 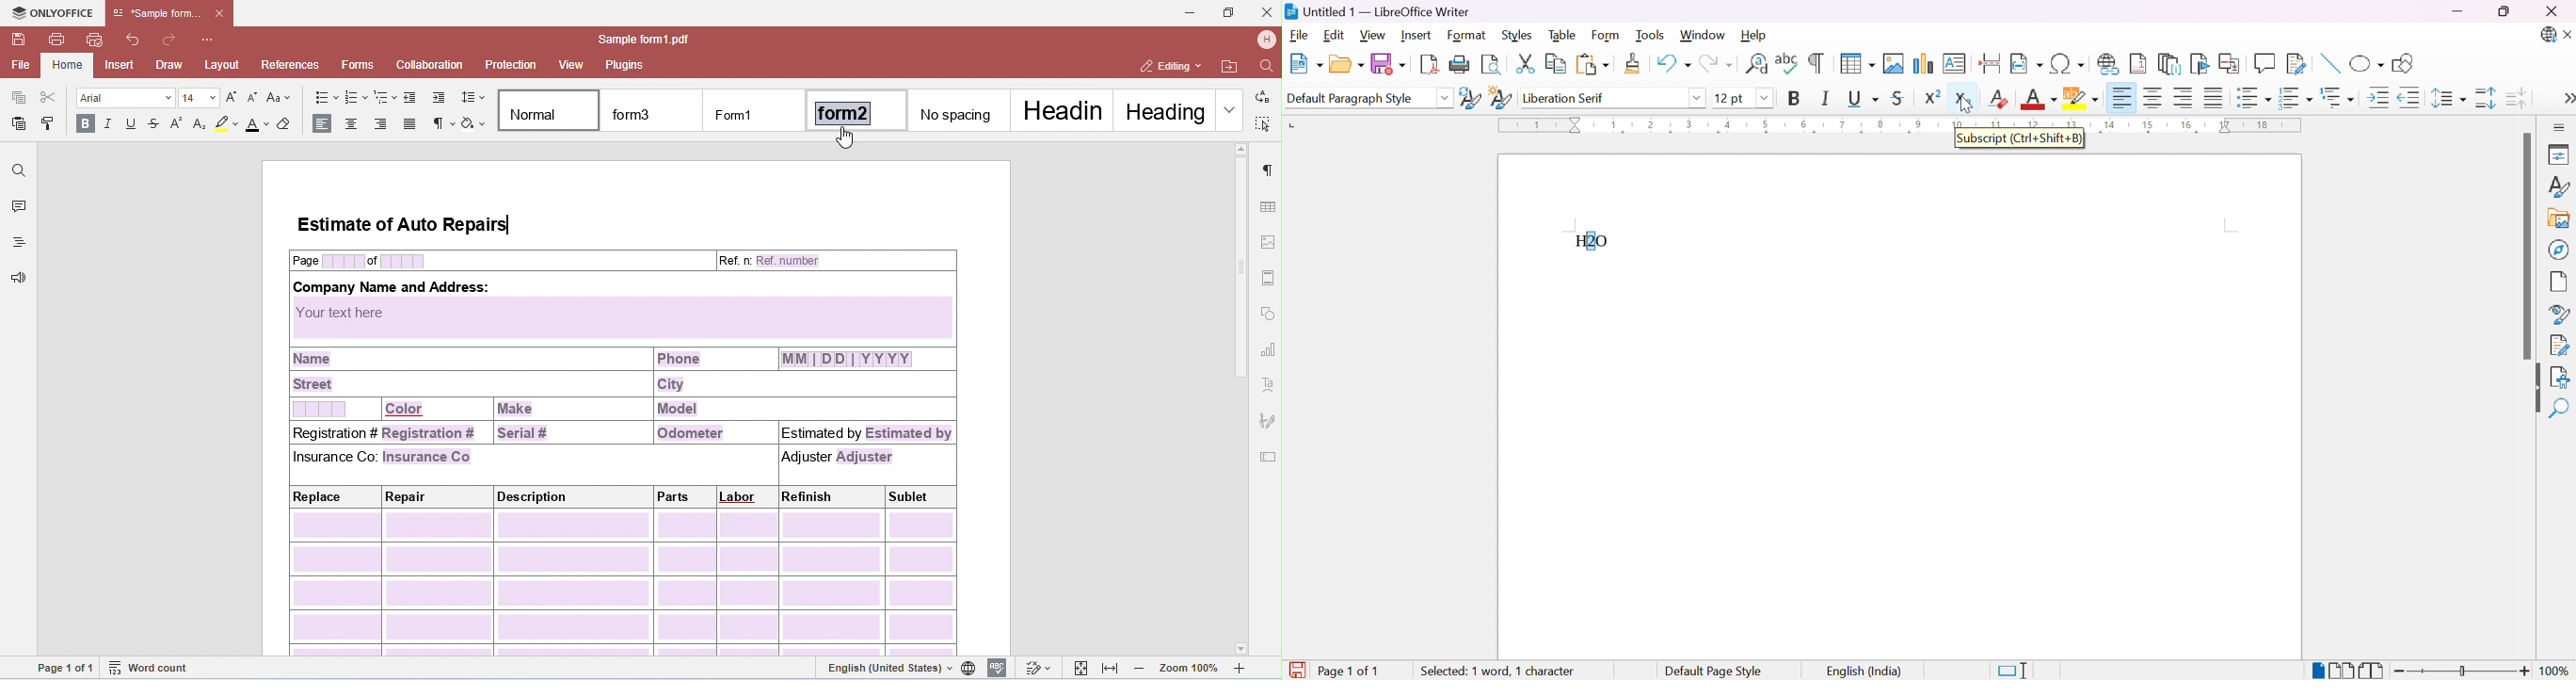 What do you see at coordinates (1592, 65) in the screenshot?
I see `Paste` at bounding box center [1592, 65].